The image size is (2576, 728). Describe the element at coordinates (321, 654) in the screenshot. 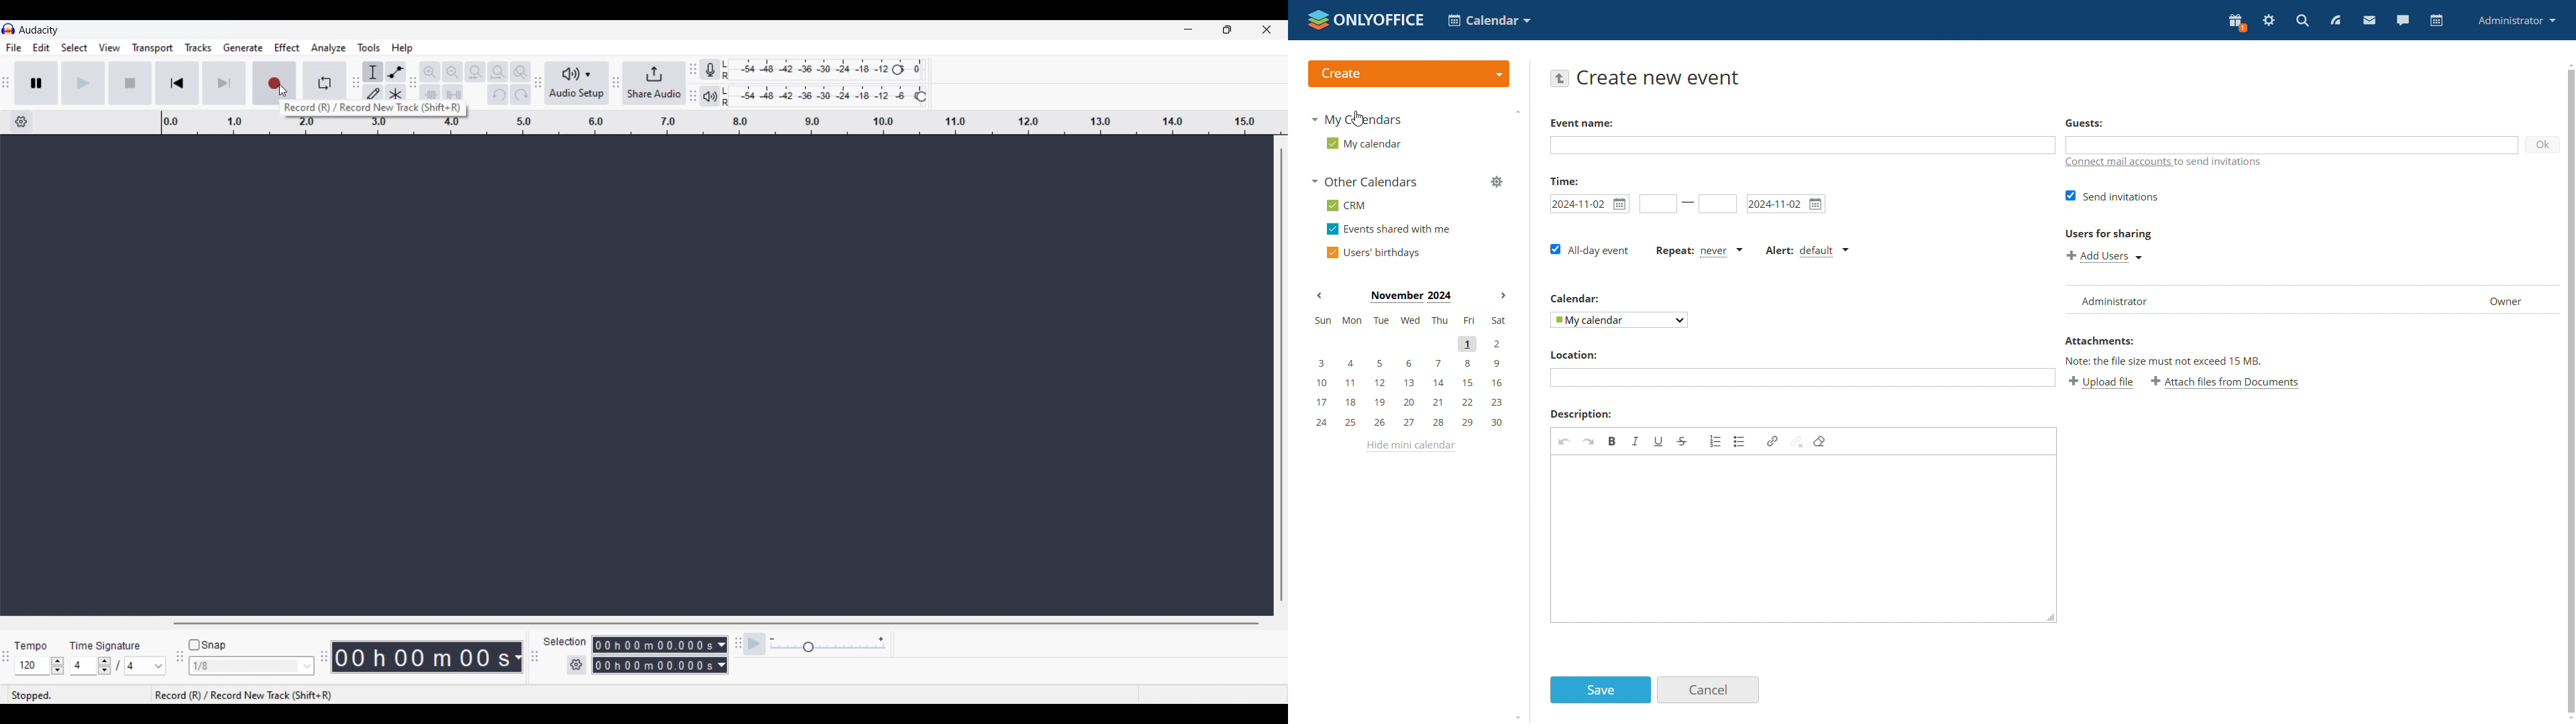

I see `toolbar` at that location.